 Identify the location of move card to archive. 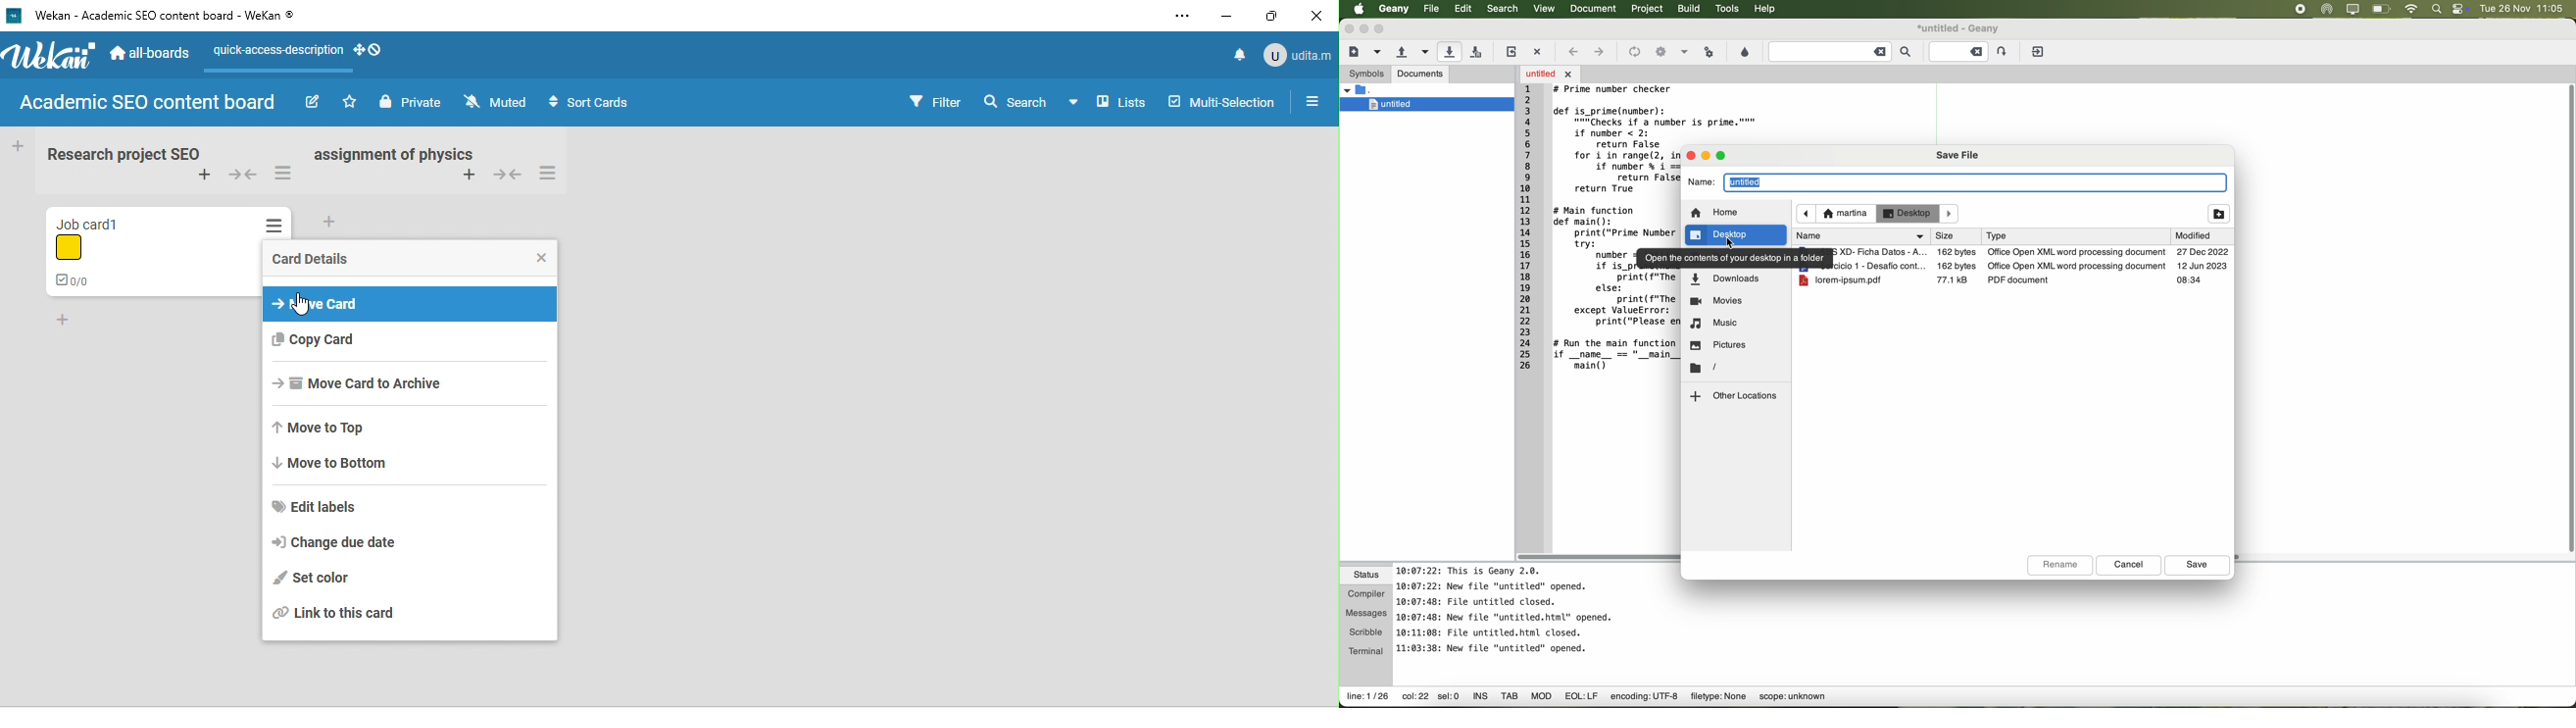
(380, 385).